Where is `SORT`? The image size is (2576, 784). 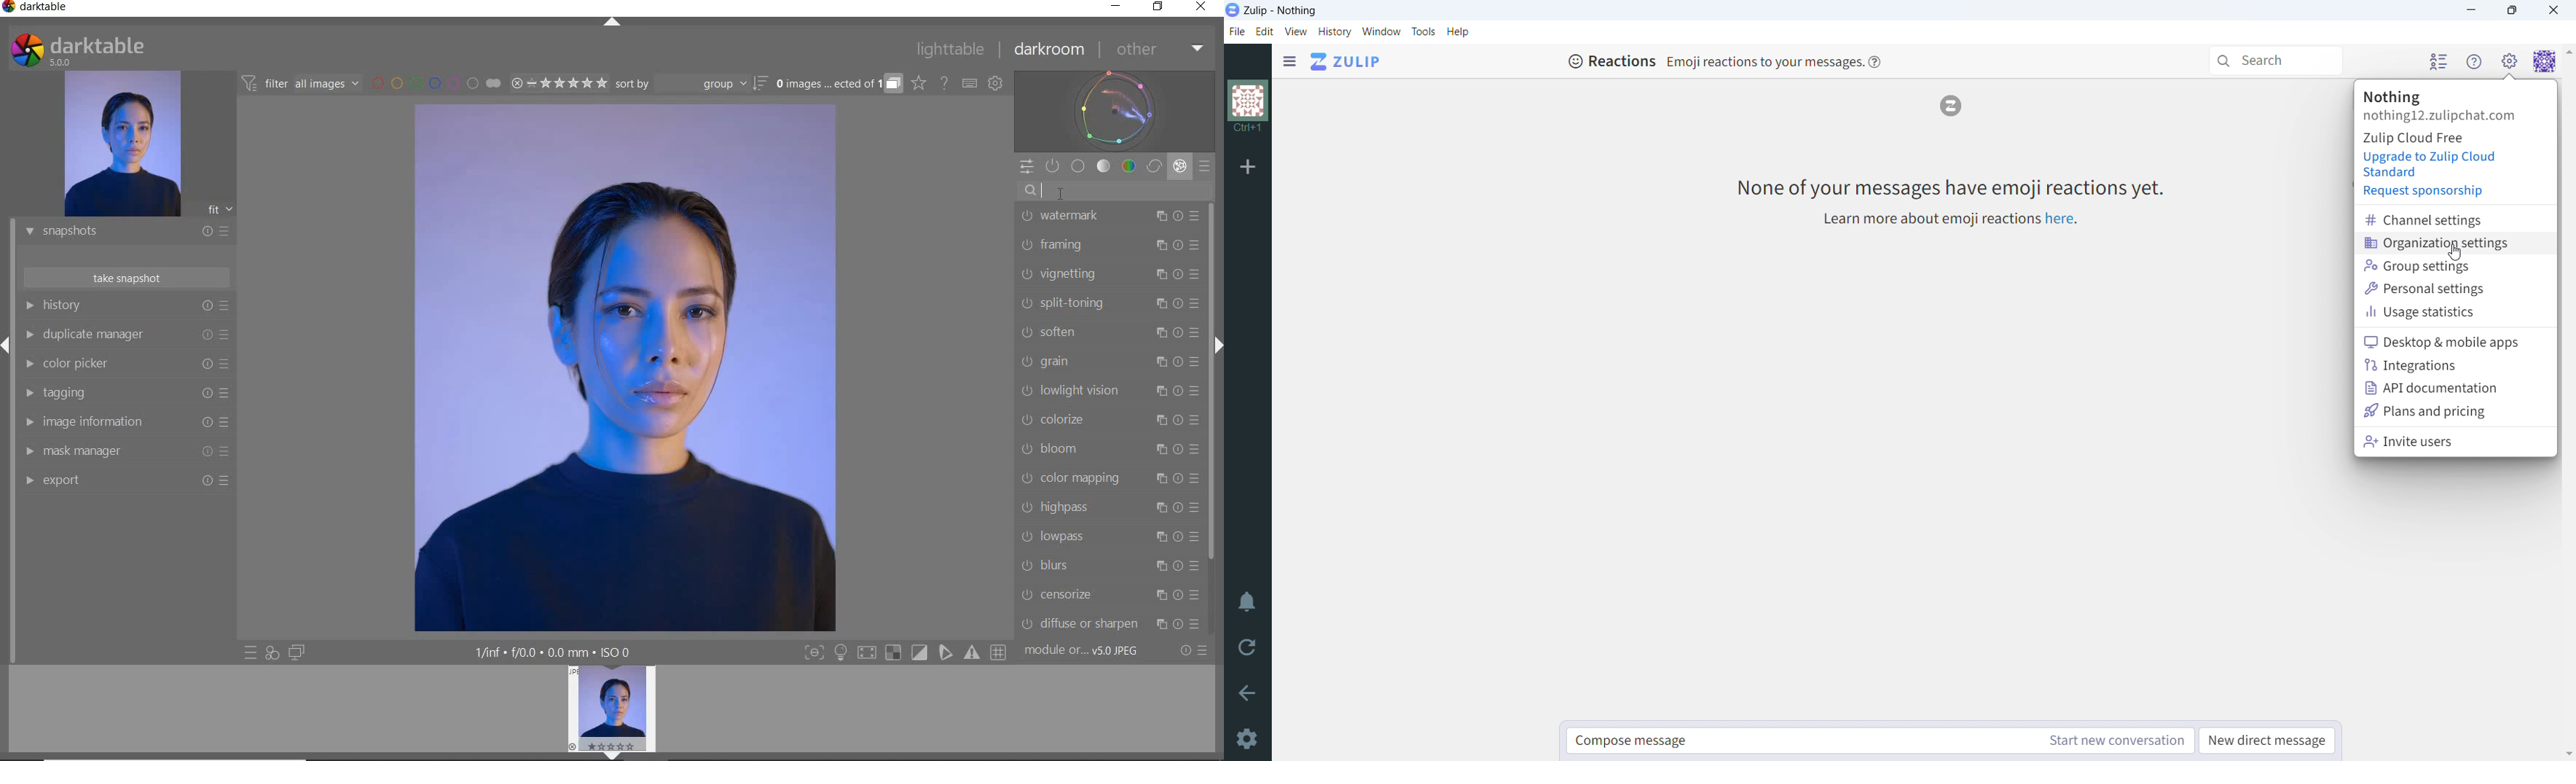 SORT is located at coordinates (690, 83).